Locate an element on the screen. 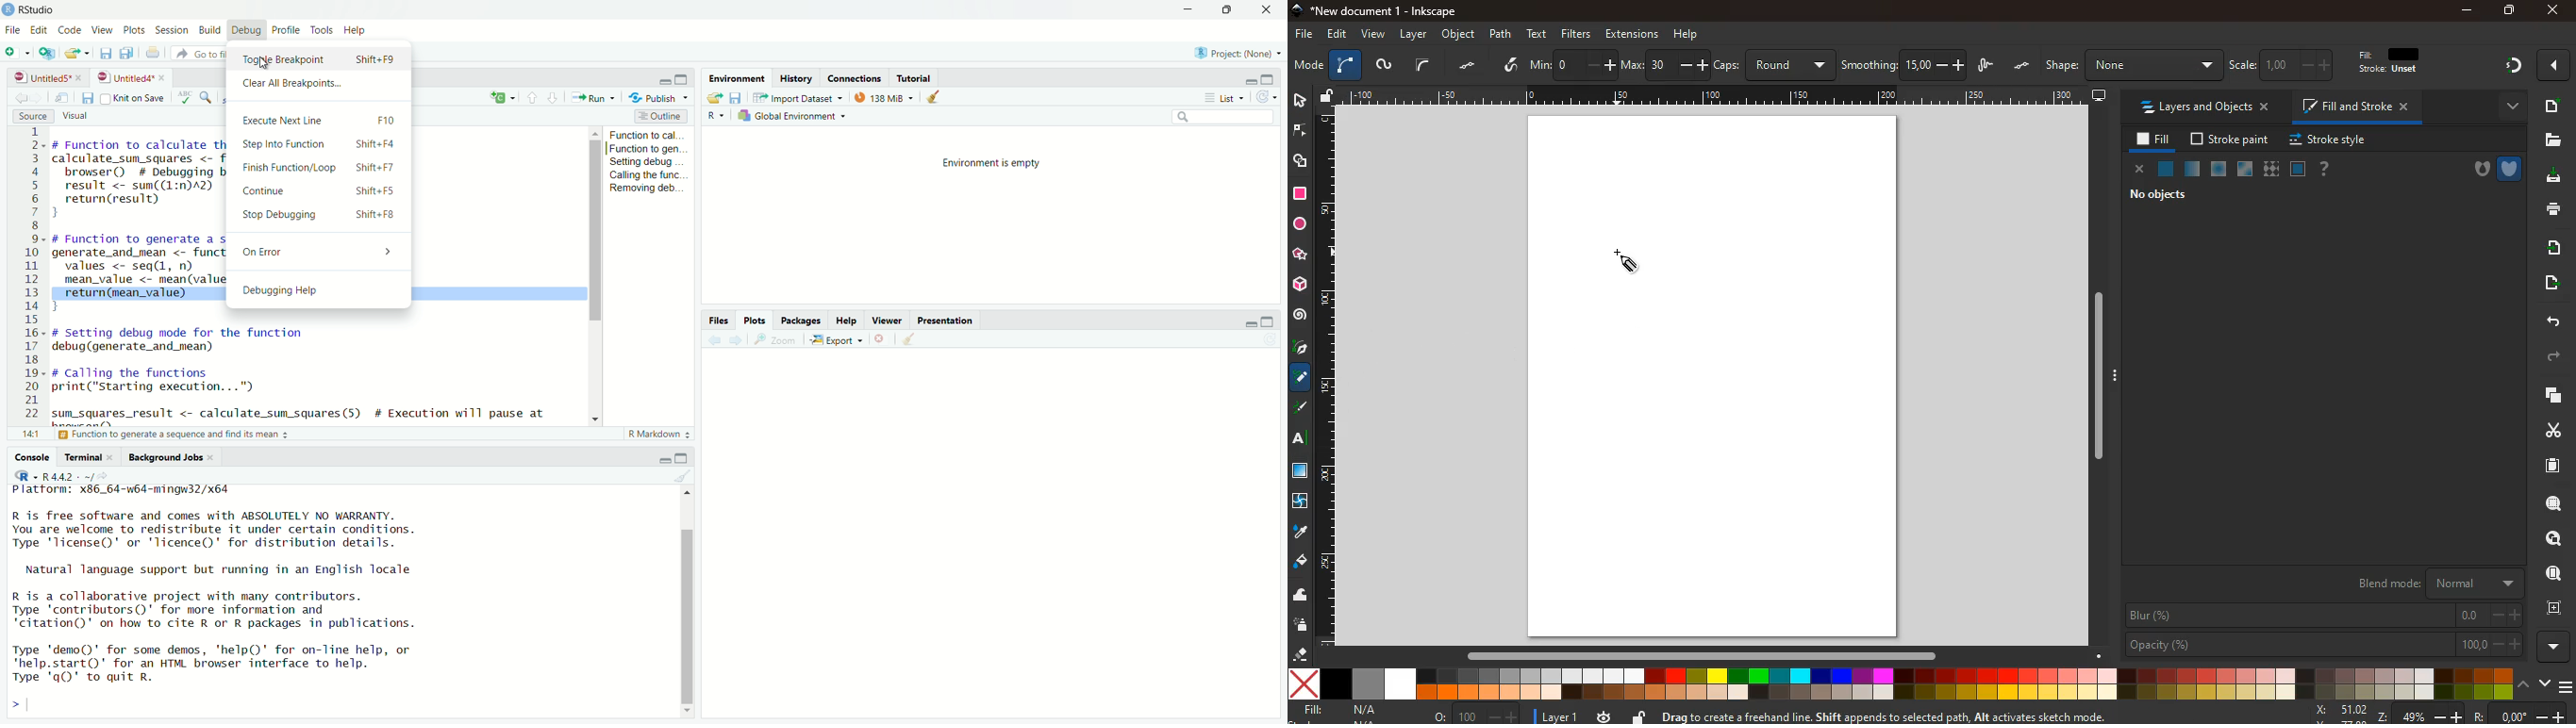 This screenshot has width=2576, height=728. code to get the result is located at coordinates (307, 414).